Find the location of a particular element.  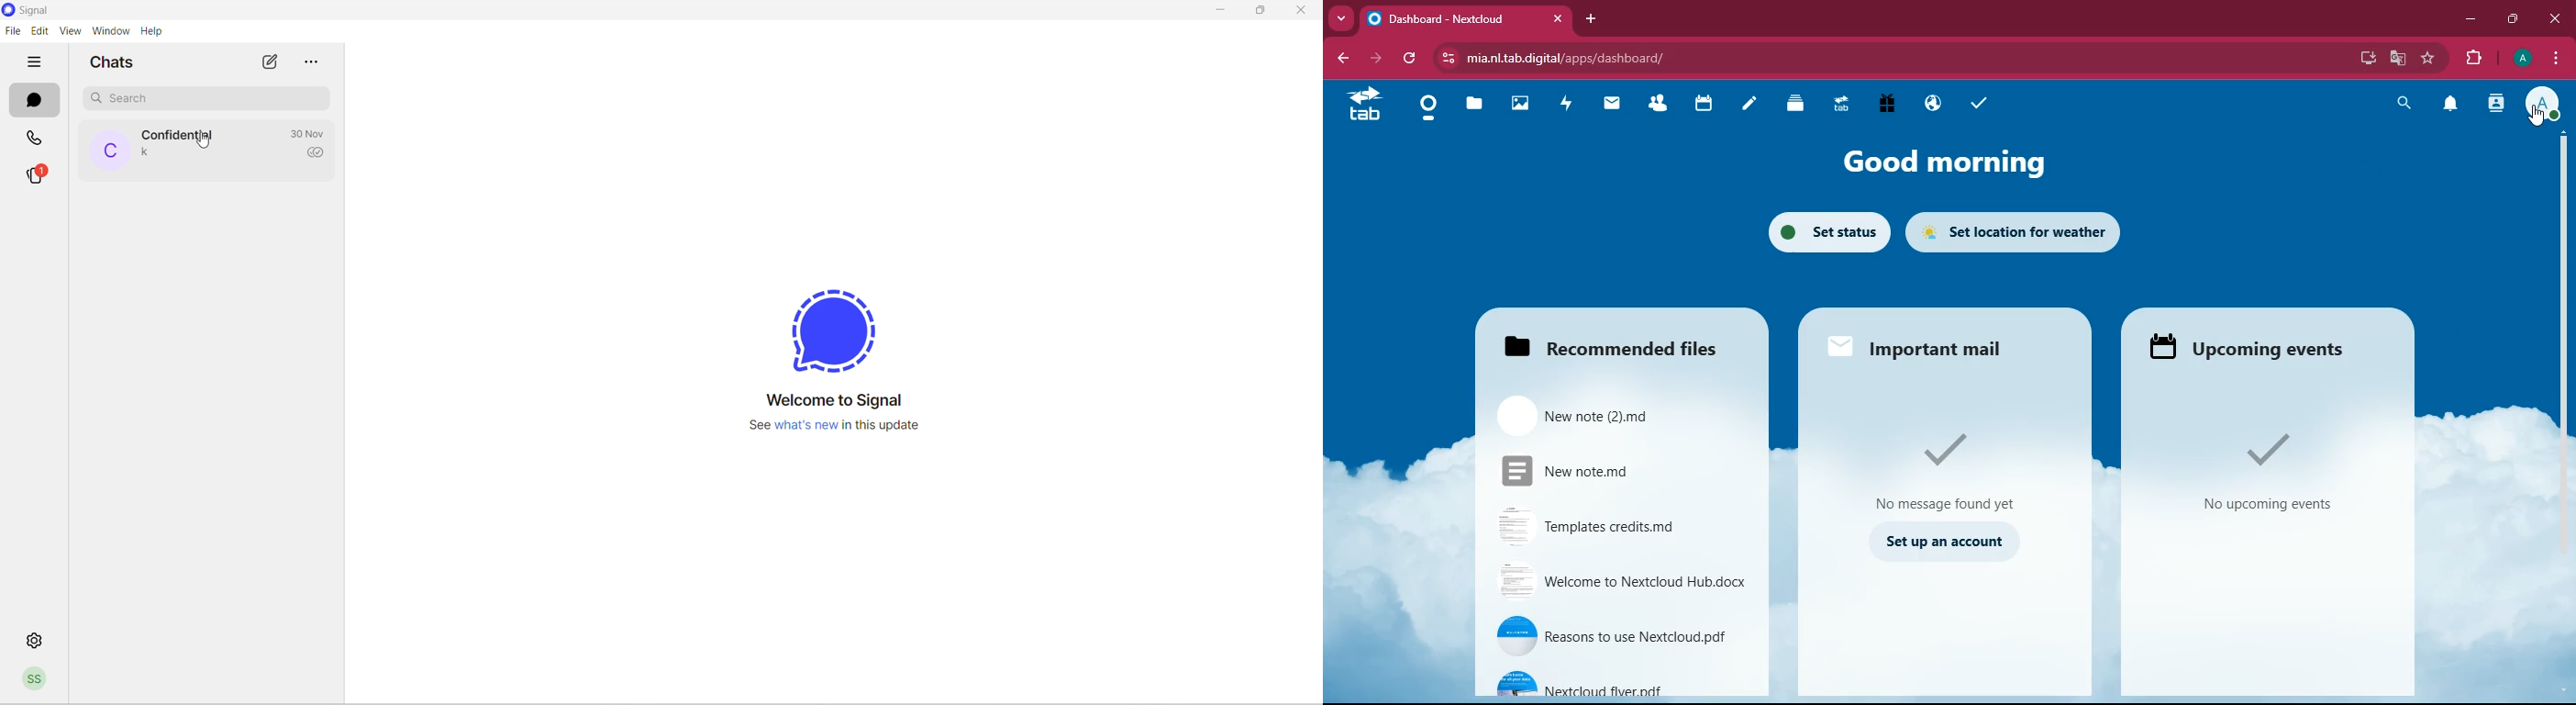

set location is located at coordinates (2026, 232).